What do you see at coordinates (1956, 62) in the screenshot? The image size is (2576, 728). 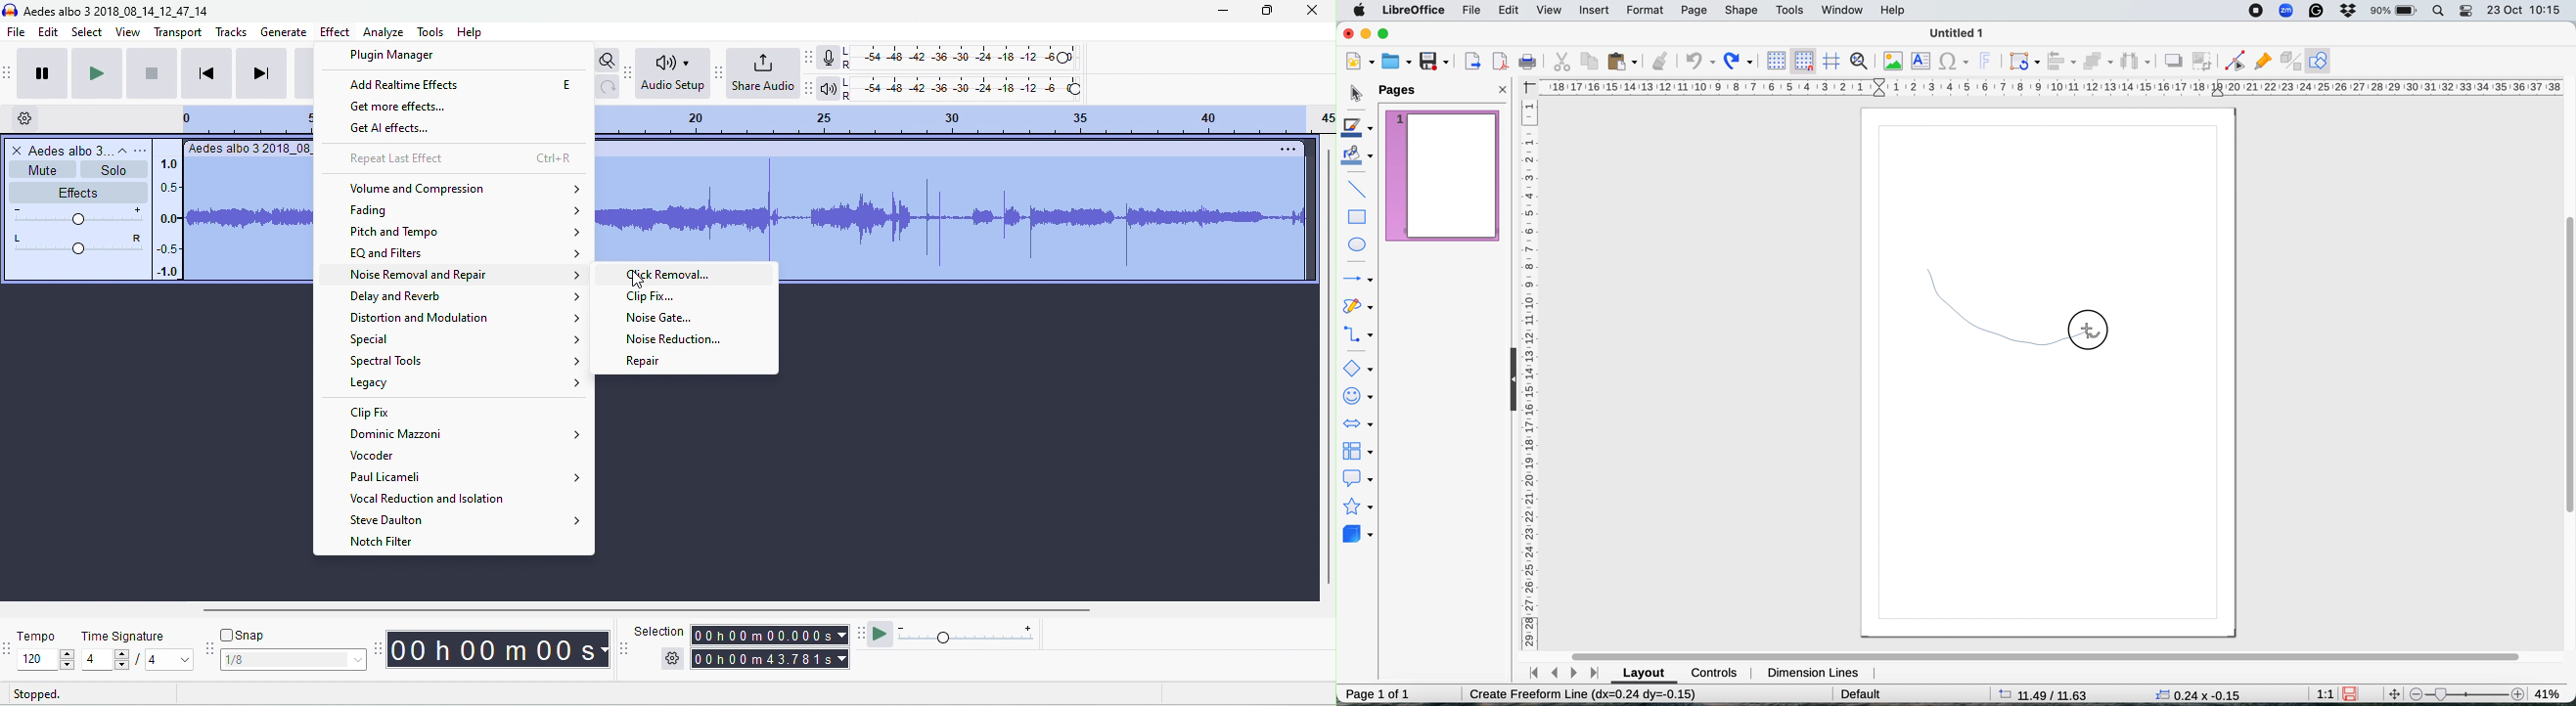 I see `insert special characters` at bounding box center [1956, 62].